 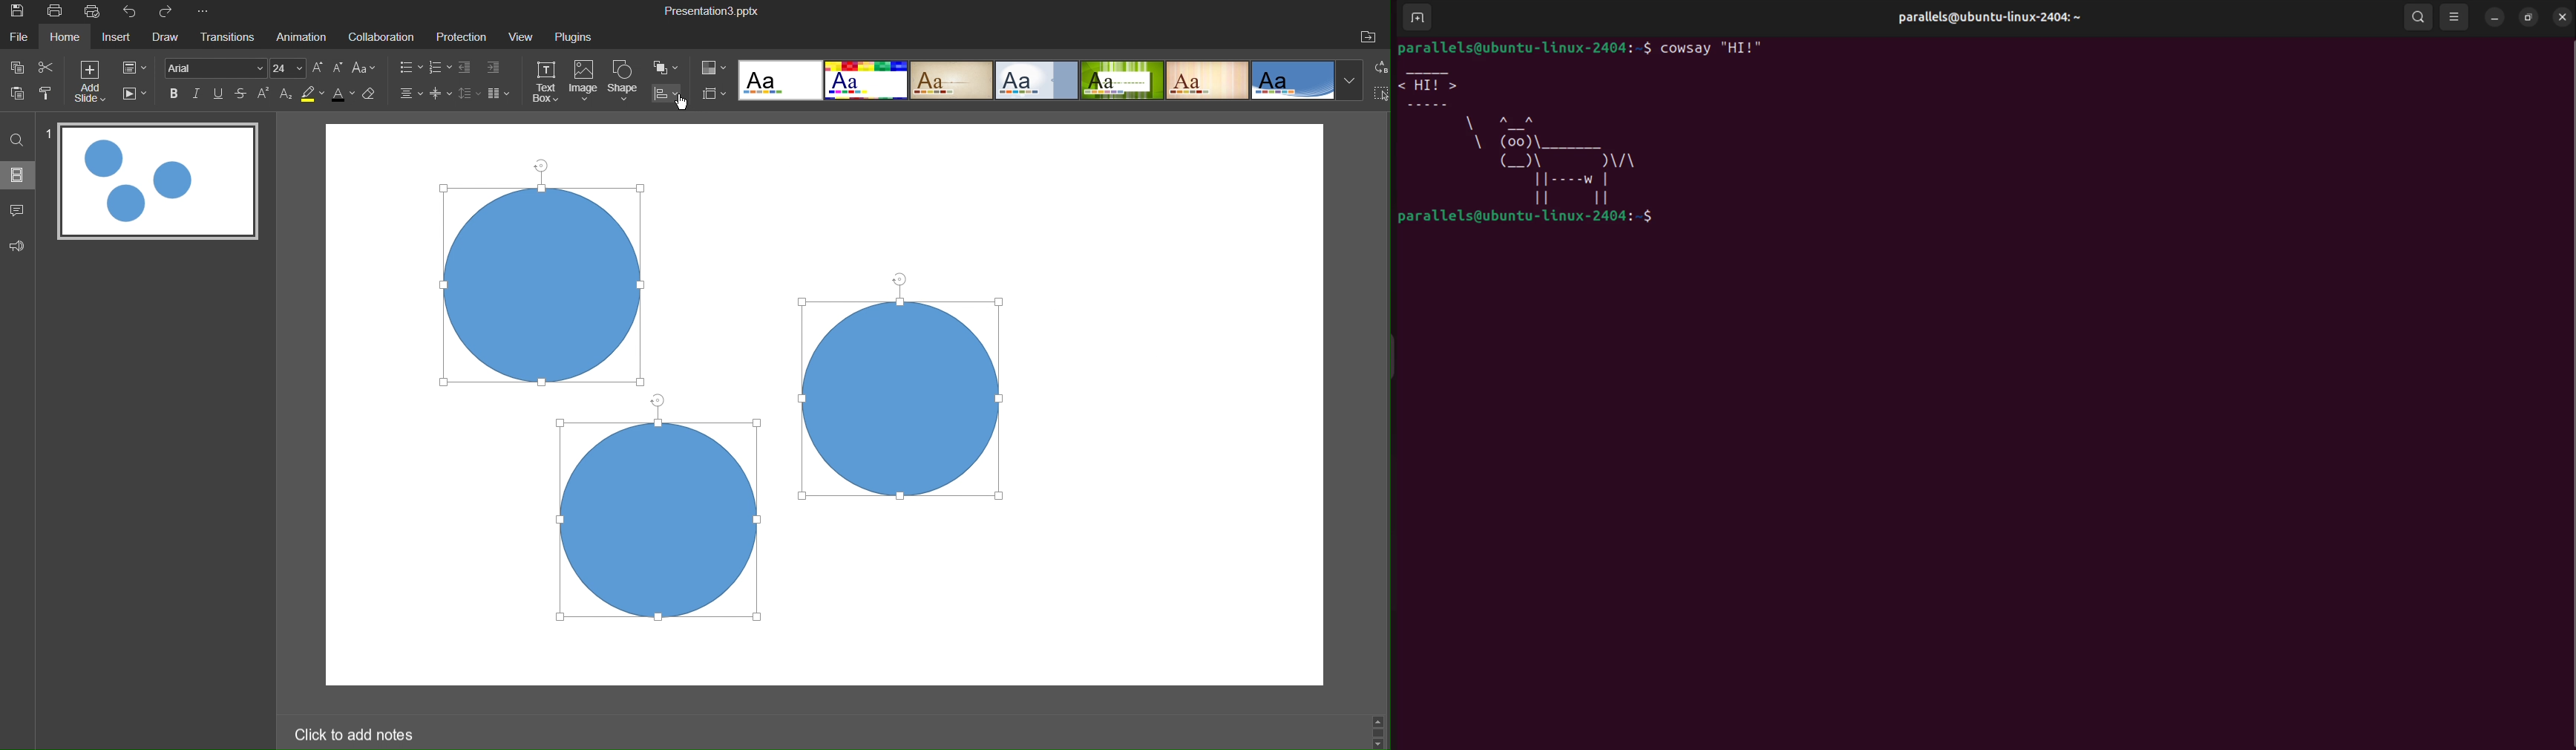 I want to click on Image, so click(x=585, y=82).